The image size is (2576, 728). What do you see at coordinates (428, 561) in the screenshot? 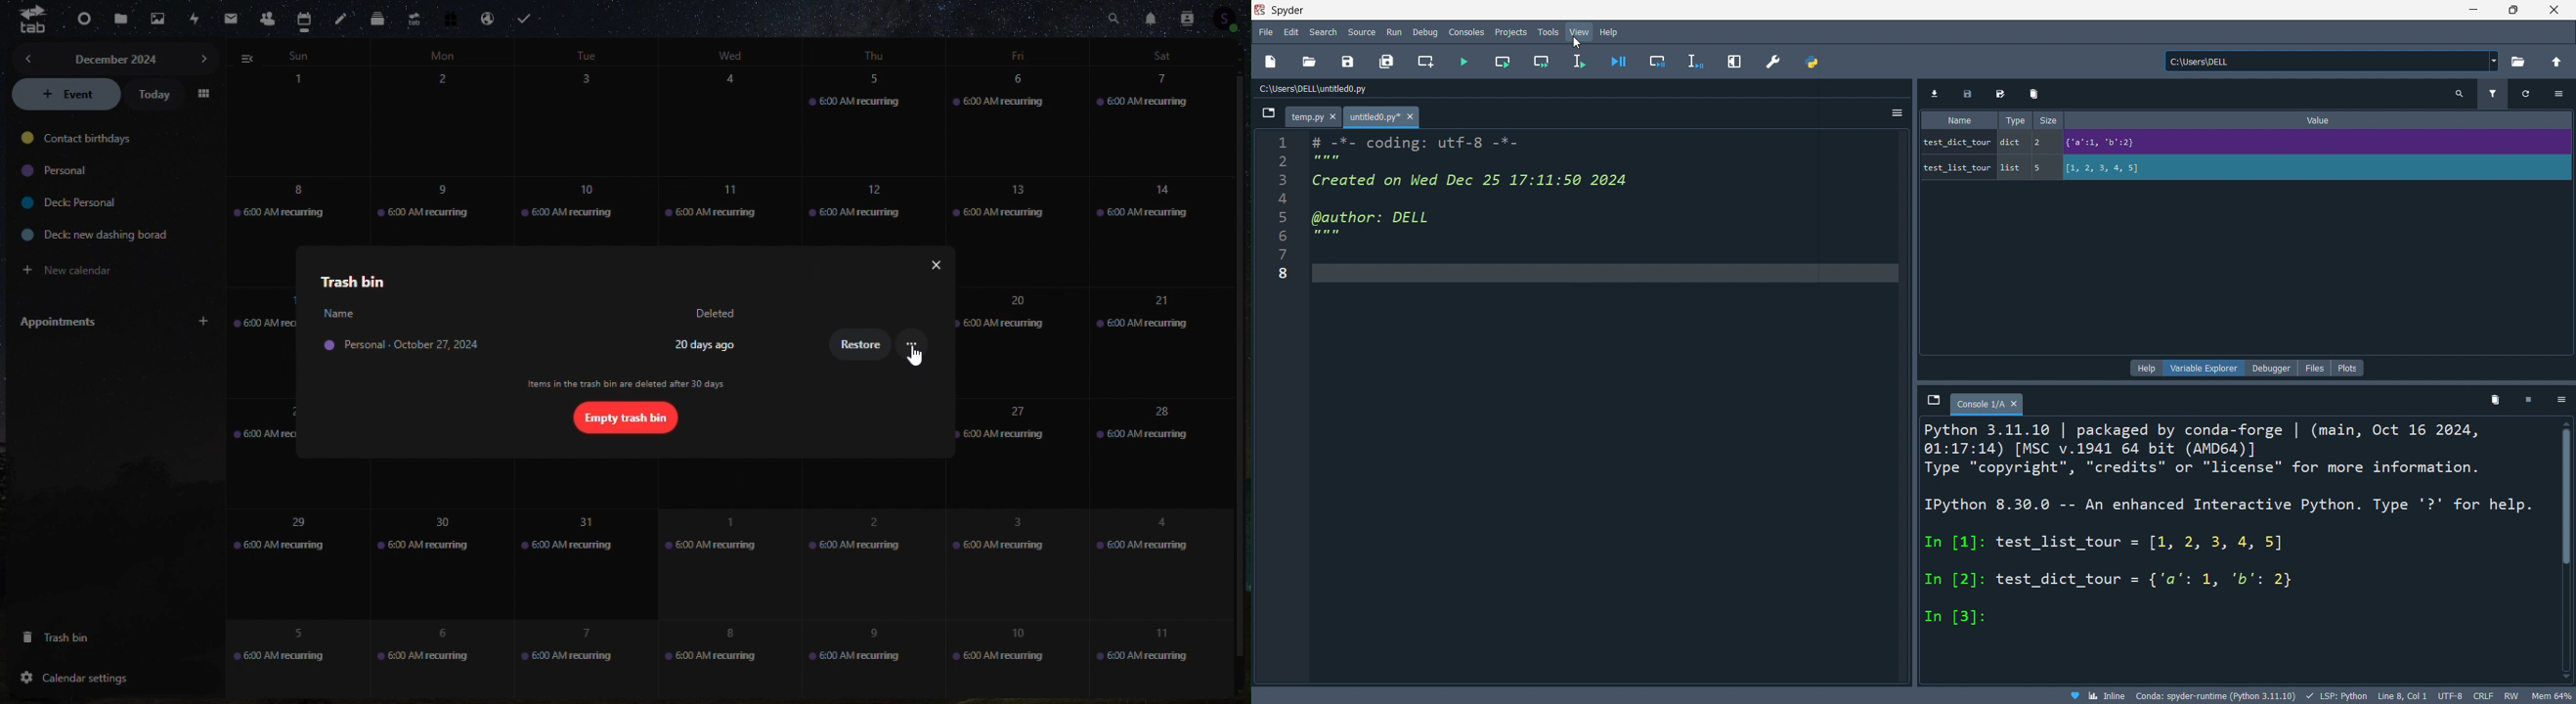
I see `30` at bounding box center [428, 561].